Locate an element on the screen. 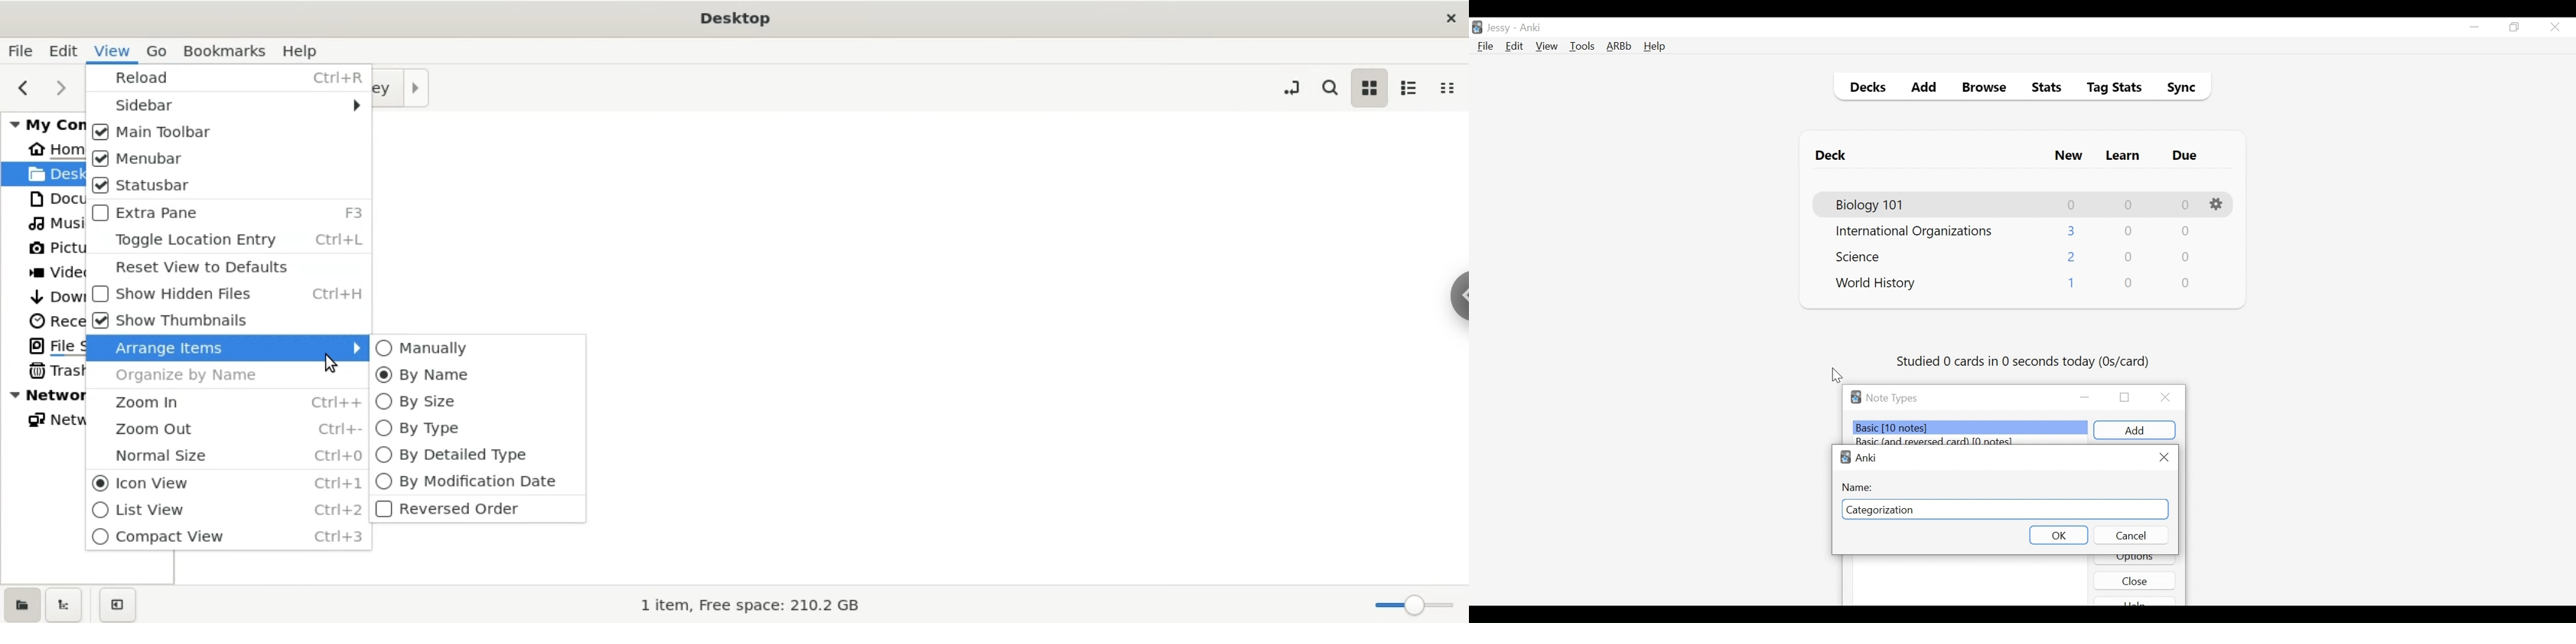 This screenshot has height=644, width=2576. Deck Name is located at coordinates (1871, 205).